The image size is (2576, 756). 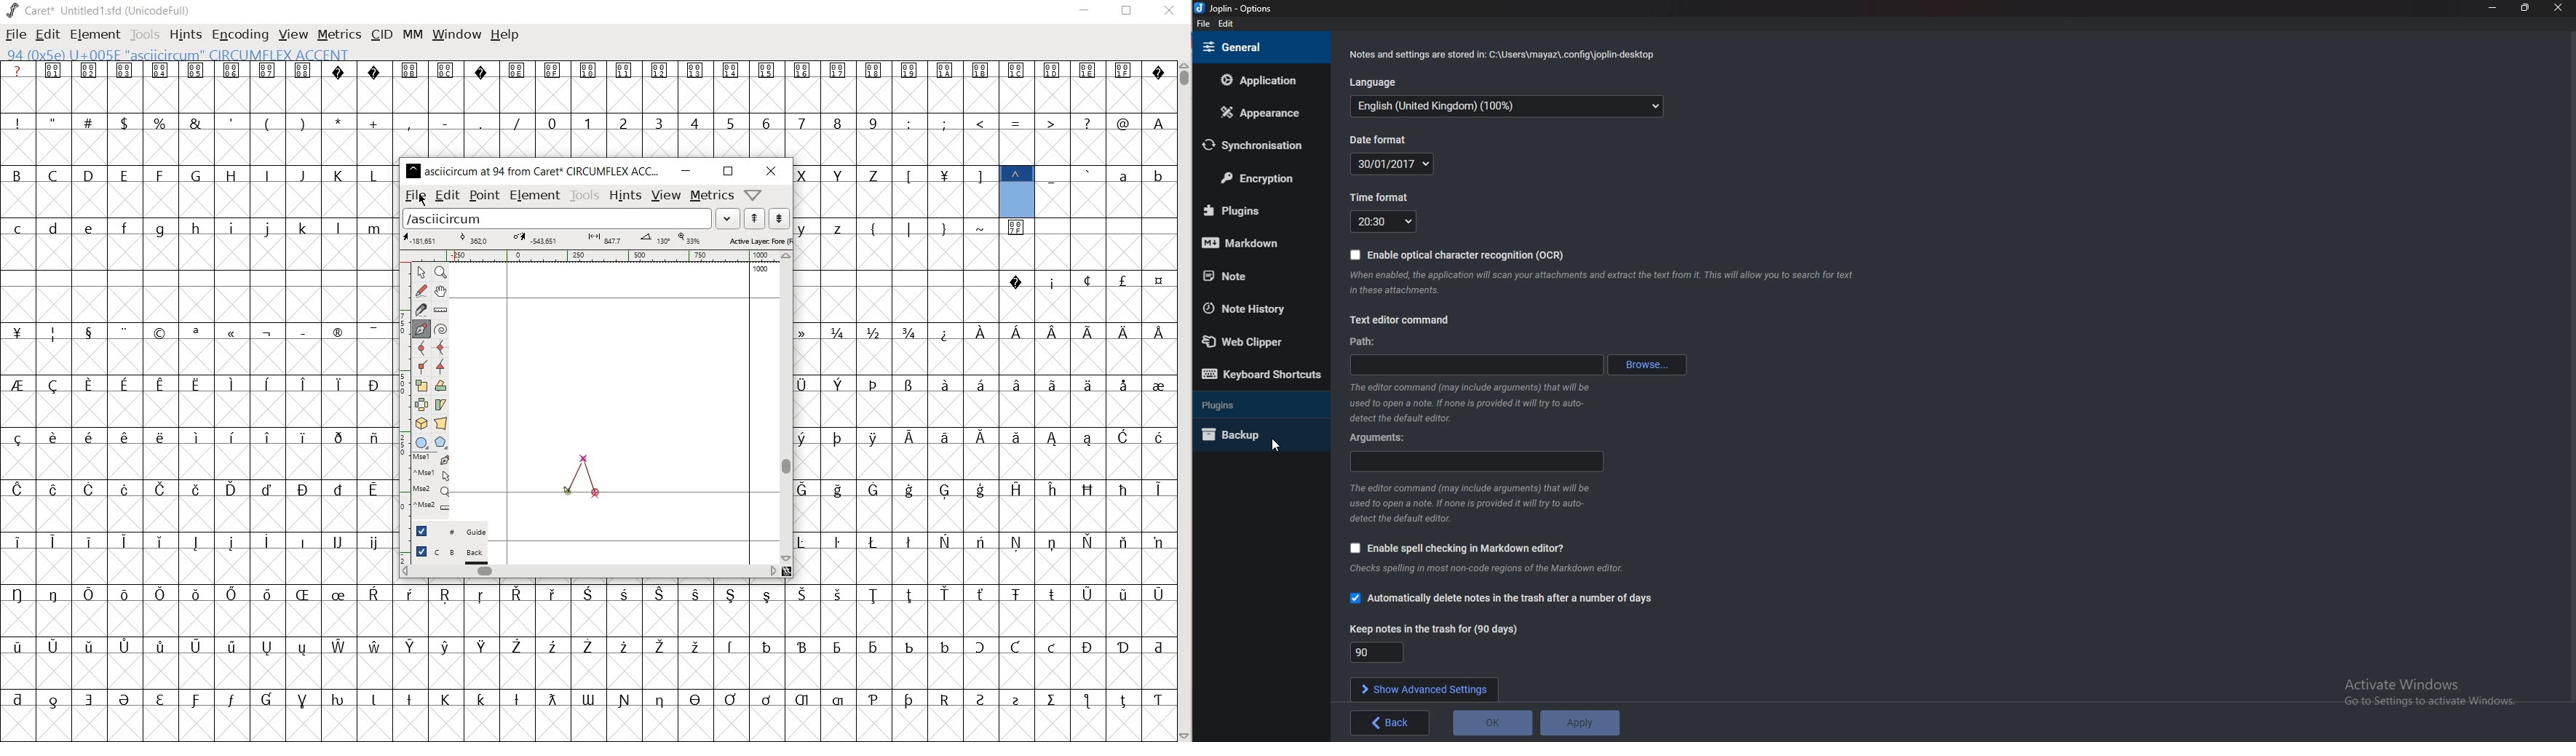 I want to click on skew the selection, so click(x=440, y=405).